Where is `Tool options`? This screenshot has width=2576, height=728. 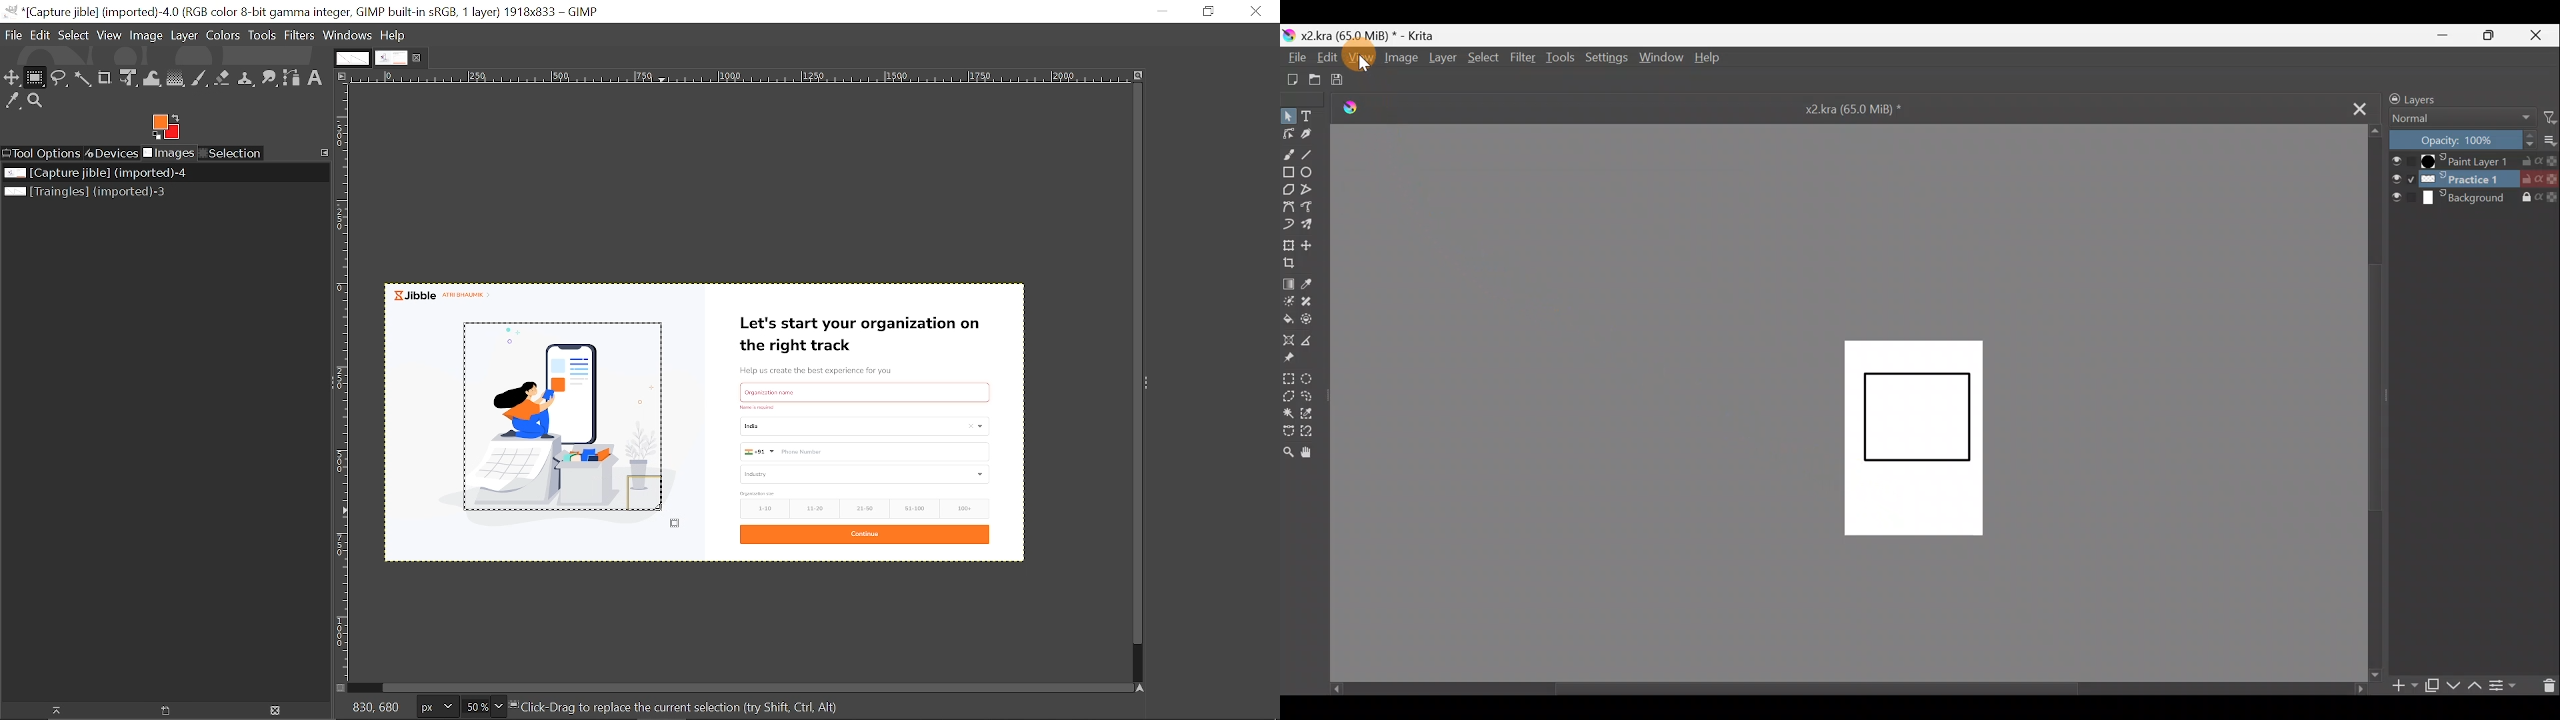
Tool options is located at coordinates (43, 153).